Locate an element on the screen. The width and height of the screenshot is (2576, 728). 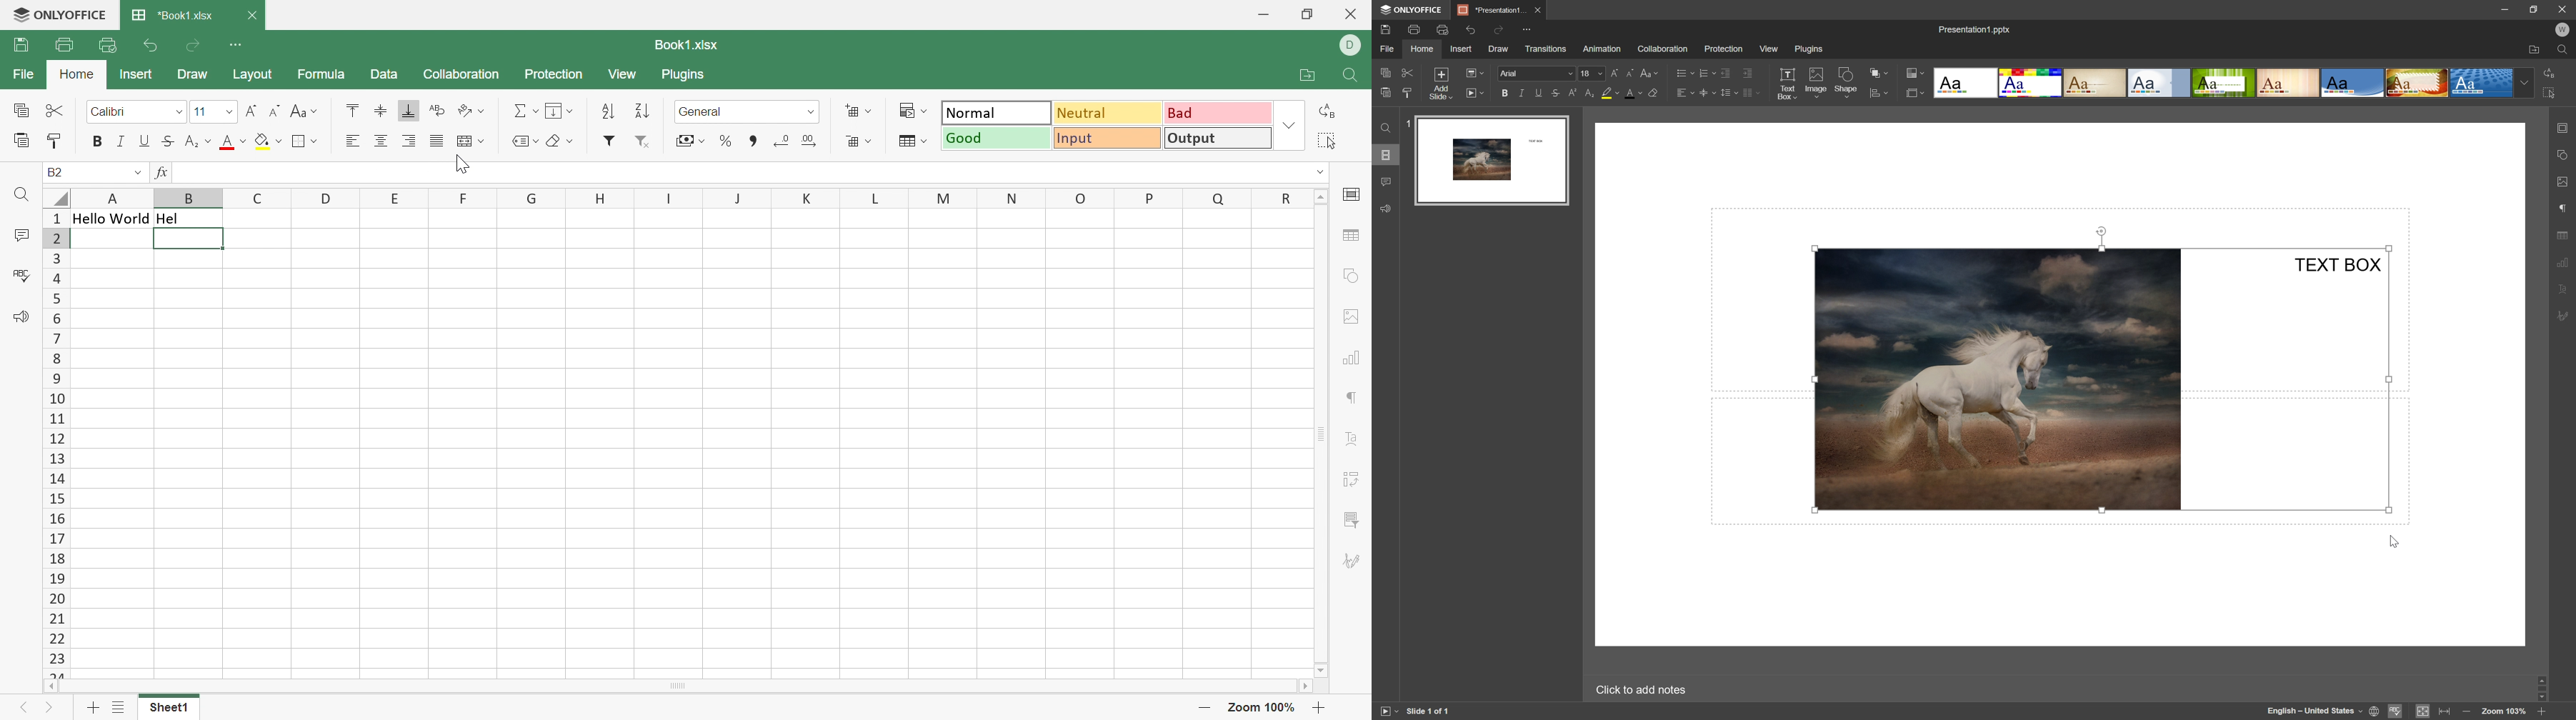
Cell settings is located at coordinates (1354, 194).